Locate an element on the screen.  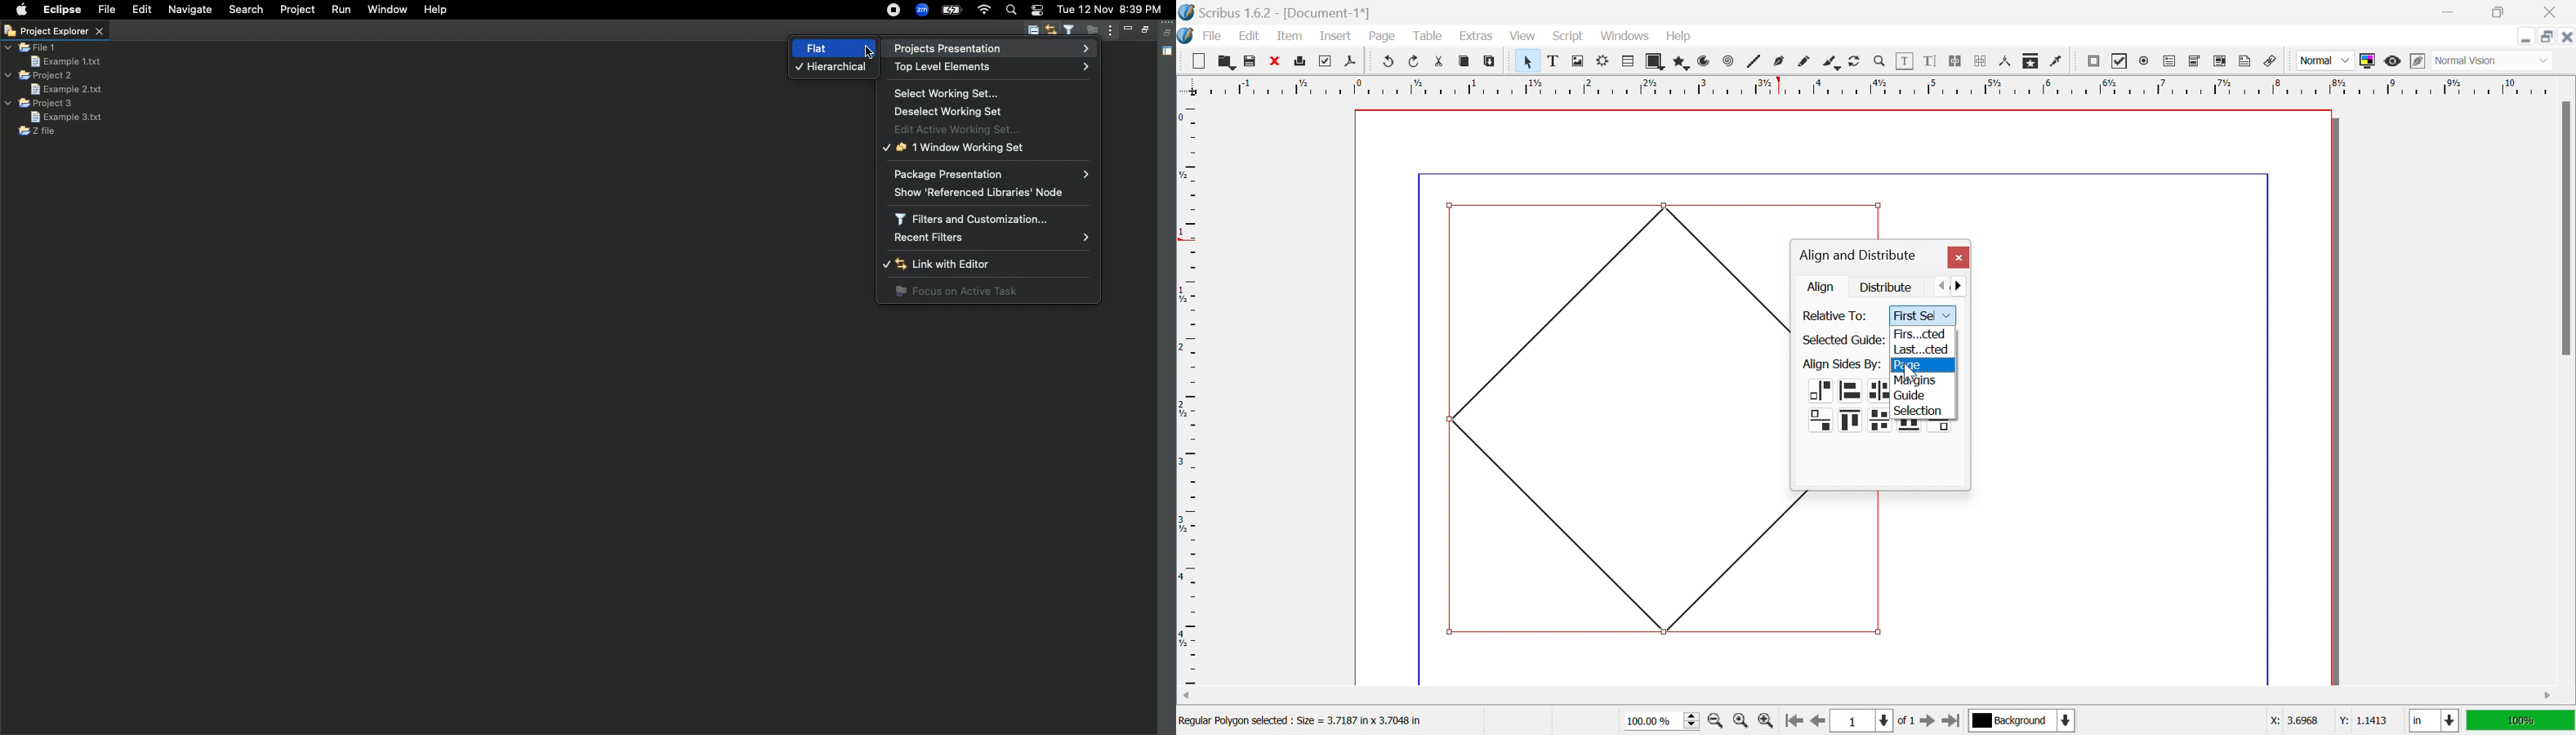
File is located at coordinates (1213, 37).